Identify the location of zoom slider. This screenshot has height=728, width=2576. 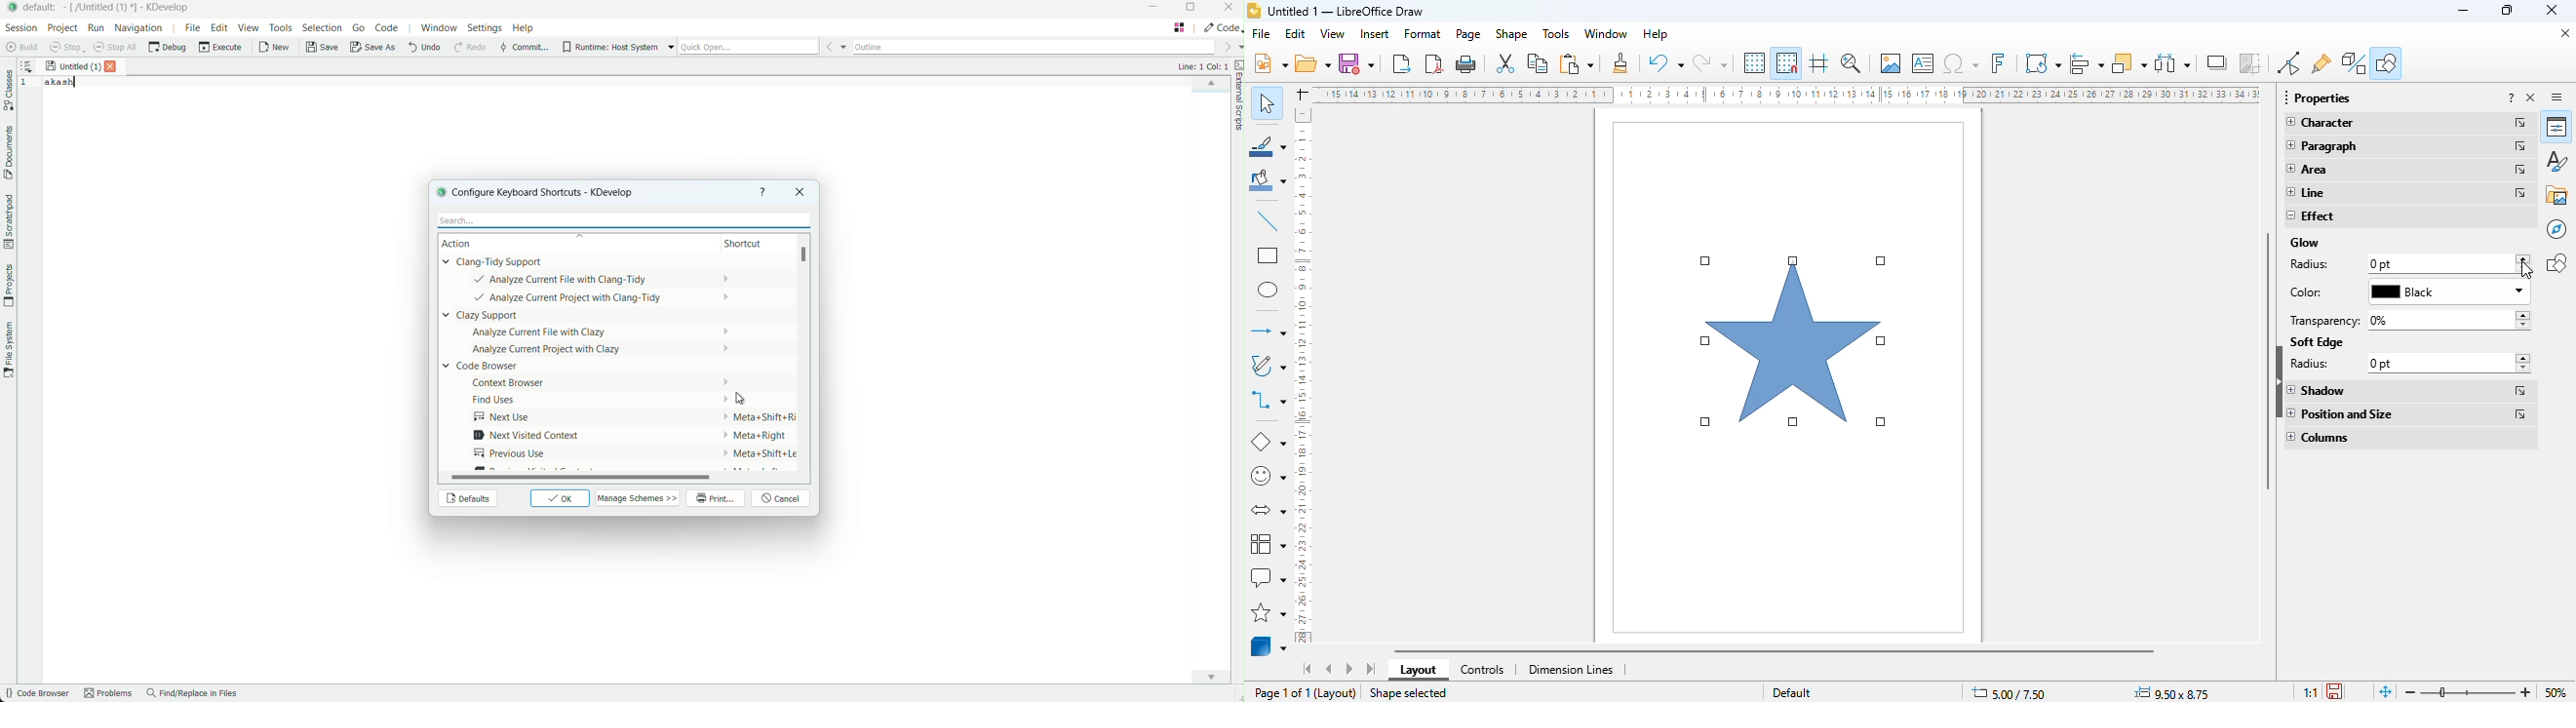
(2470, 691).